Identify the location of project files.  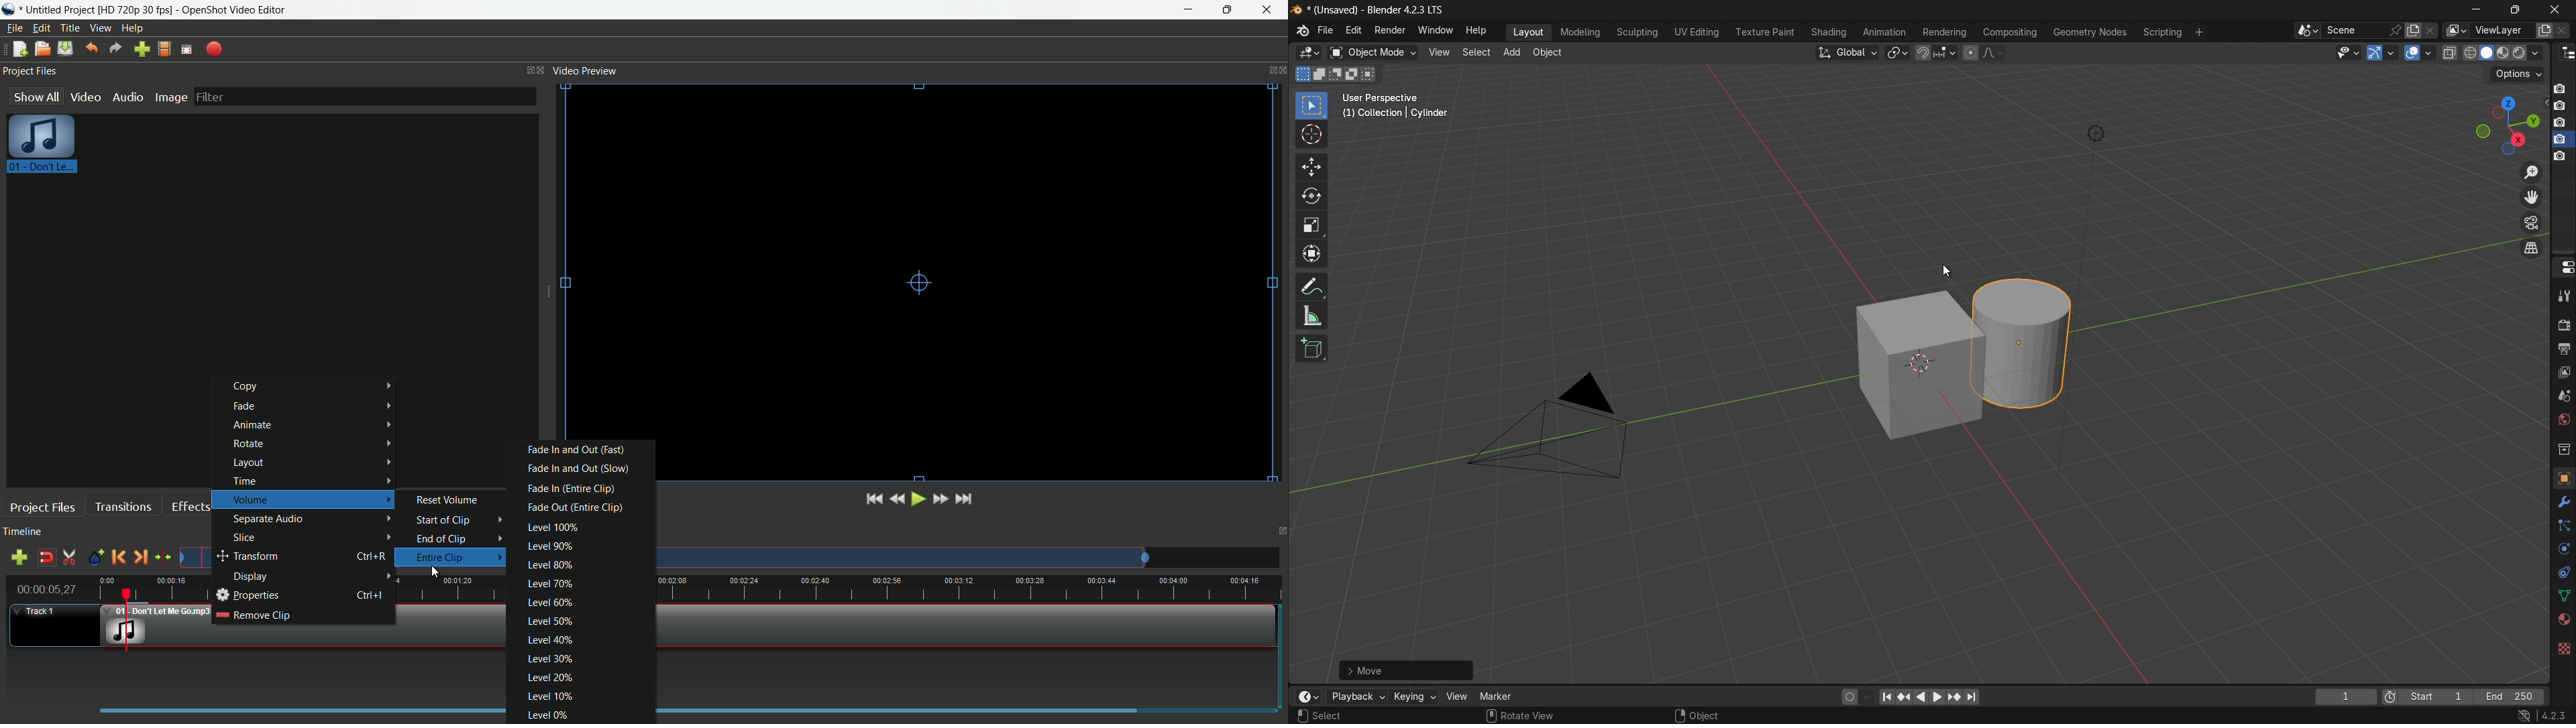
(30, 72).